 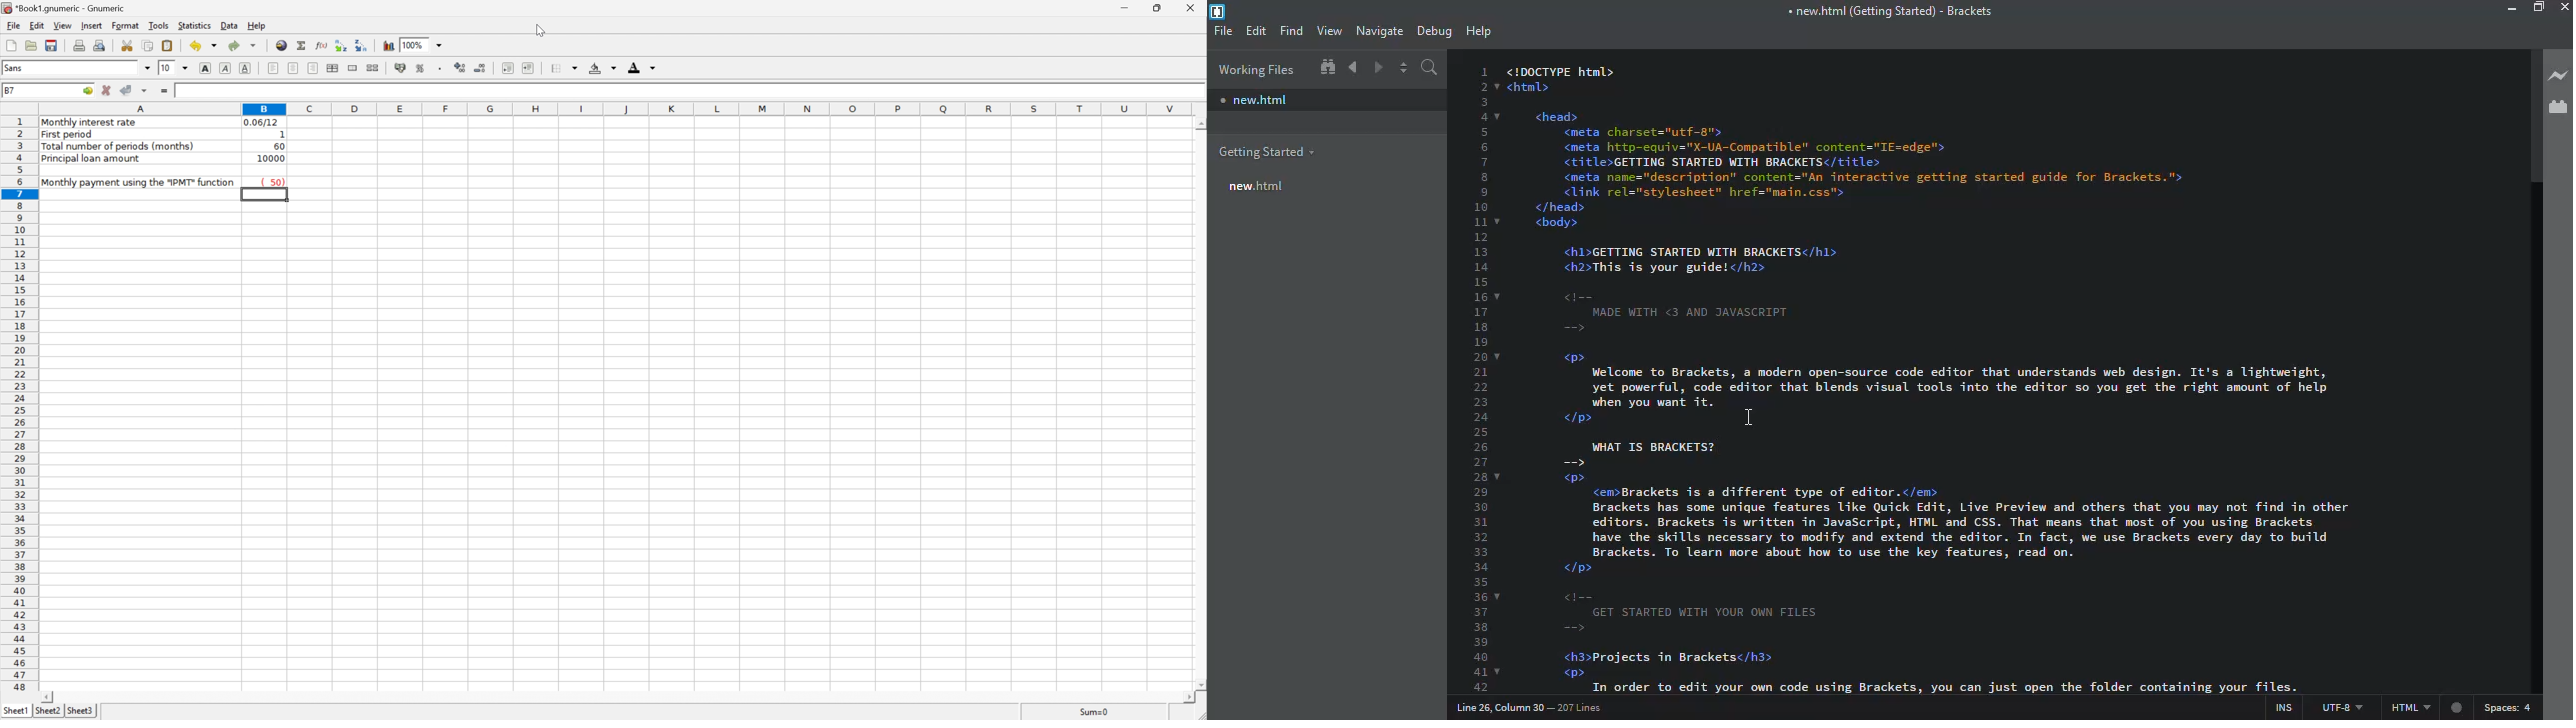 What do you see at coordinates (67, 8) in the screenshot?
I see `*Book1.gnumeric - Gnumeric` at bounding box center [67, 8].